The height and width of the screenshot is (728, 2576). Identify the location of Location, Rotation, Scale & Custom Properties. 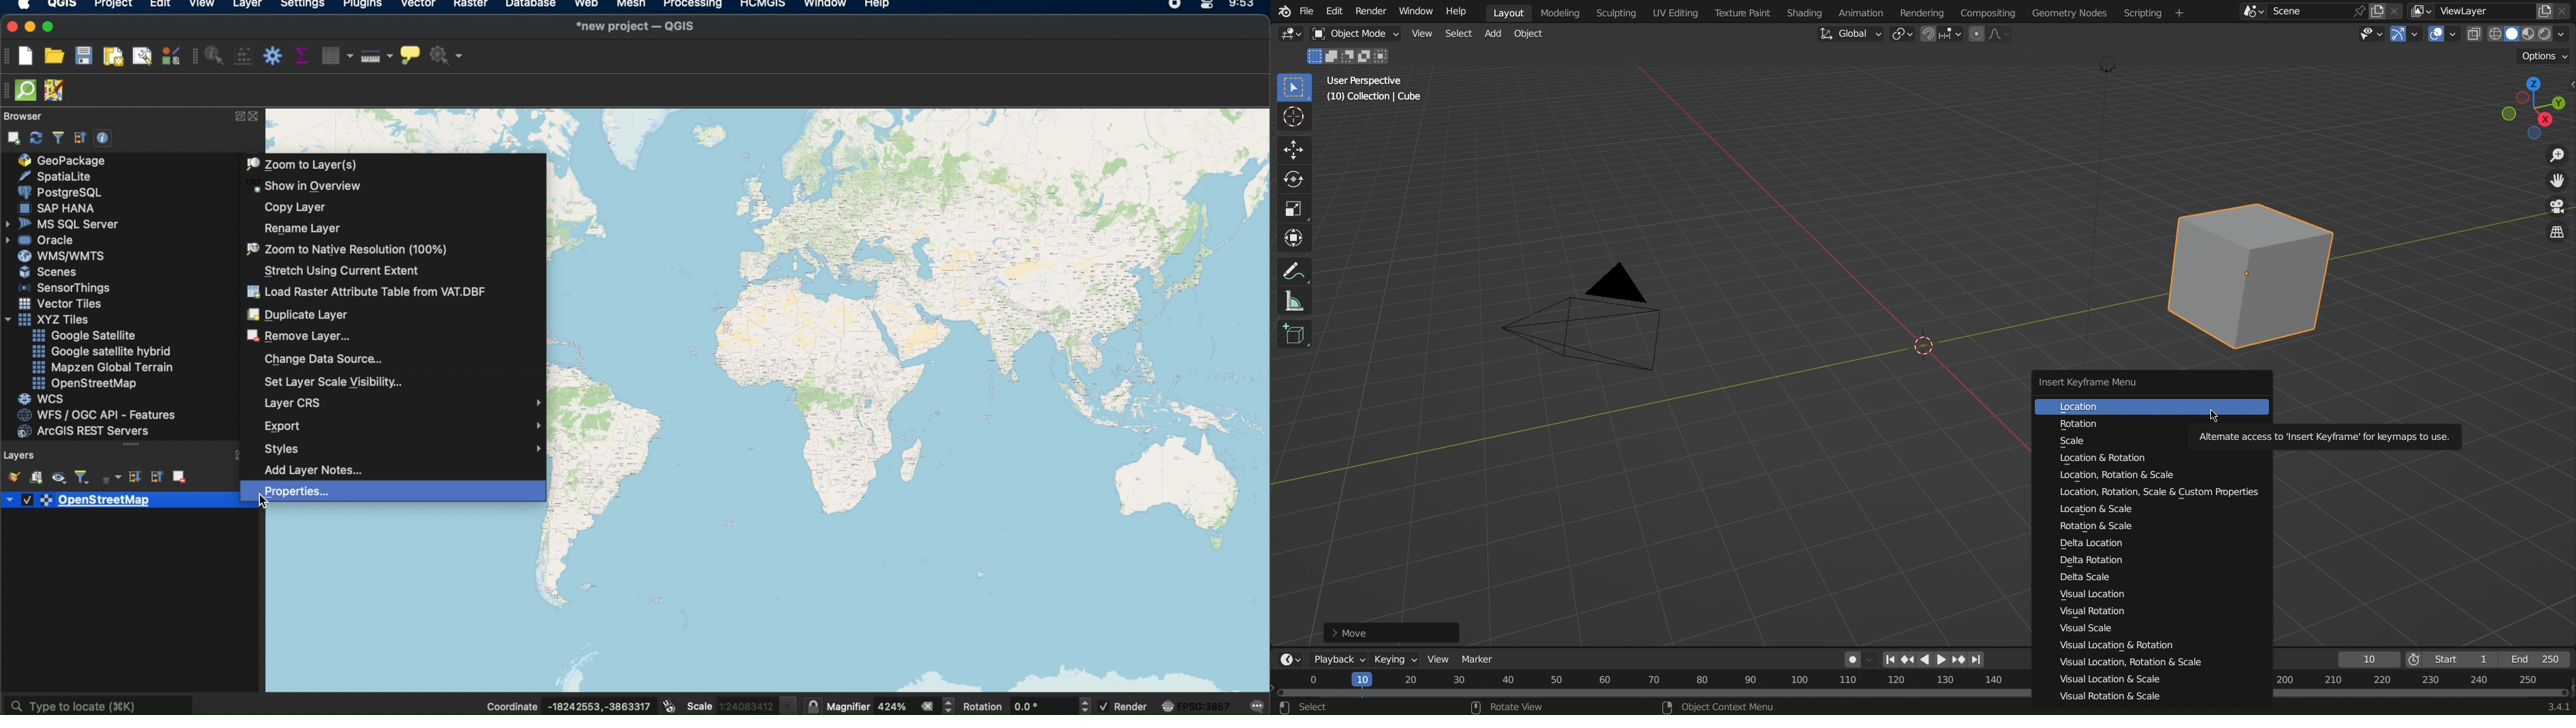
(2148, 494).